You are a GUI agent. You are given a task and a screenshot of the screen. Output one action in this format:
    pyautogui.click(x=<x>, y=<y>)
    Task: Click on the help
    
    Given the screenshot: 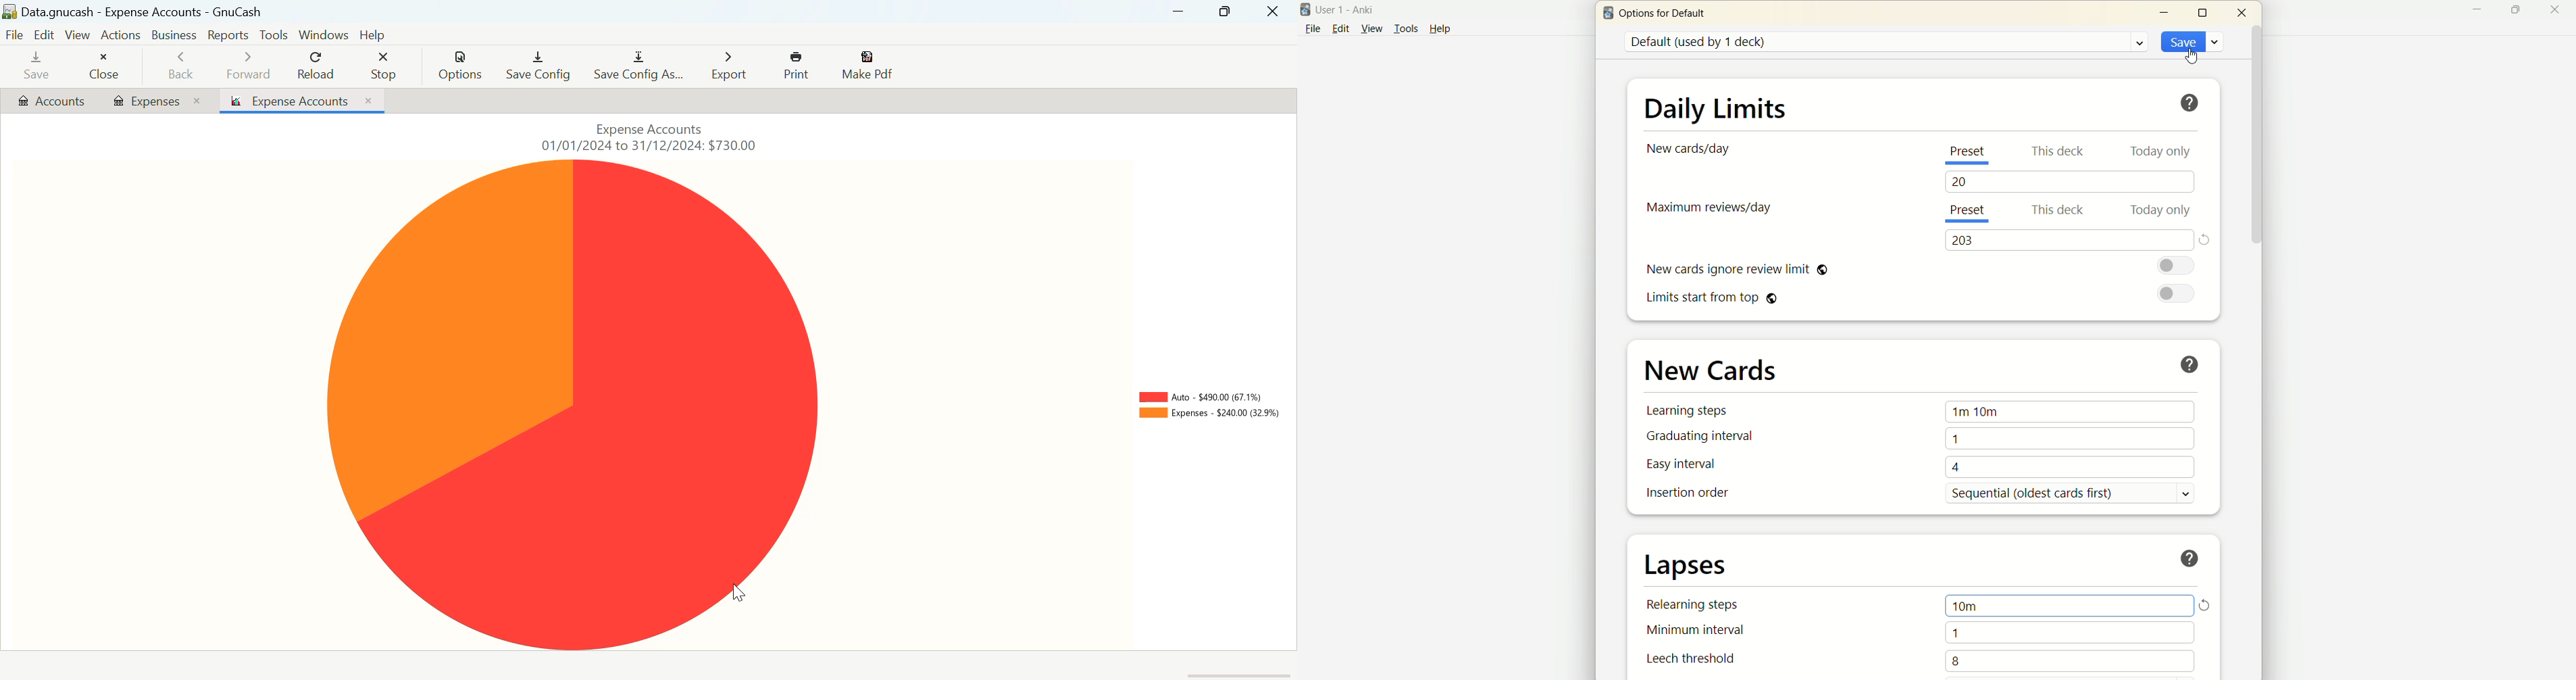 What is the action you would take?
    pyautogui.click(x=1448, y=28)
    